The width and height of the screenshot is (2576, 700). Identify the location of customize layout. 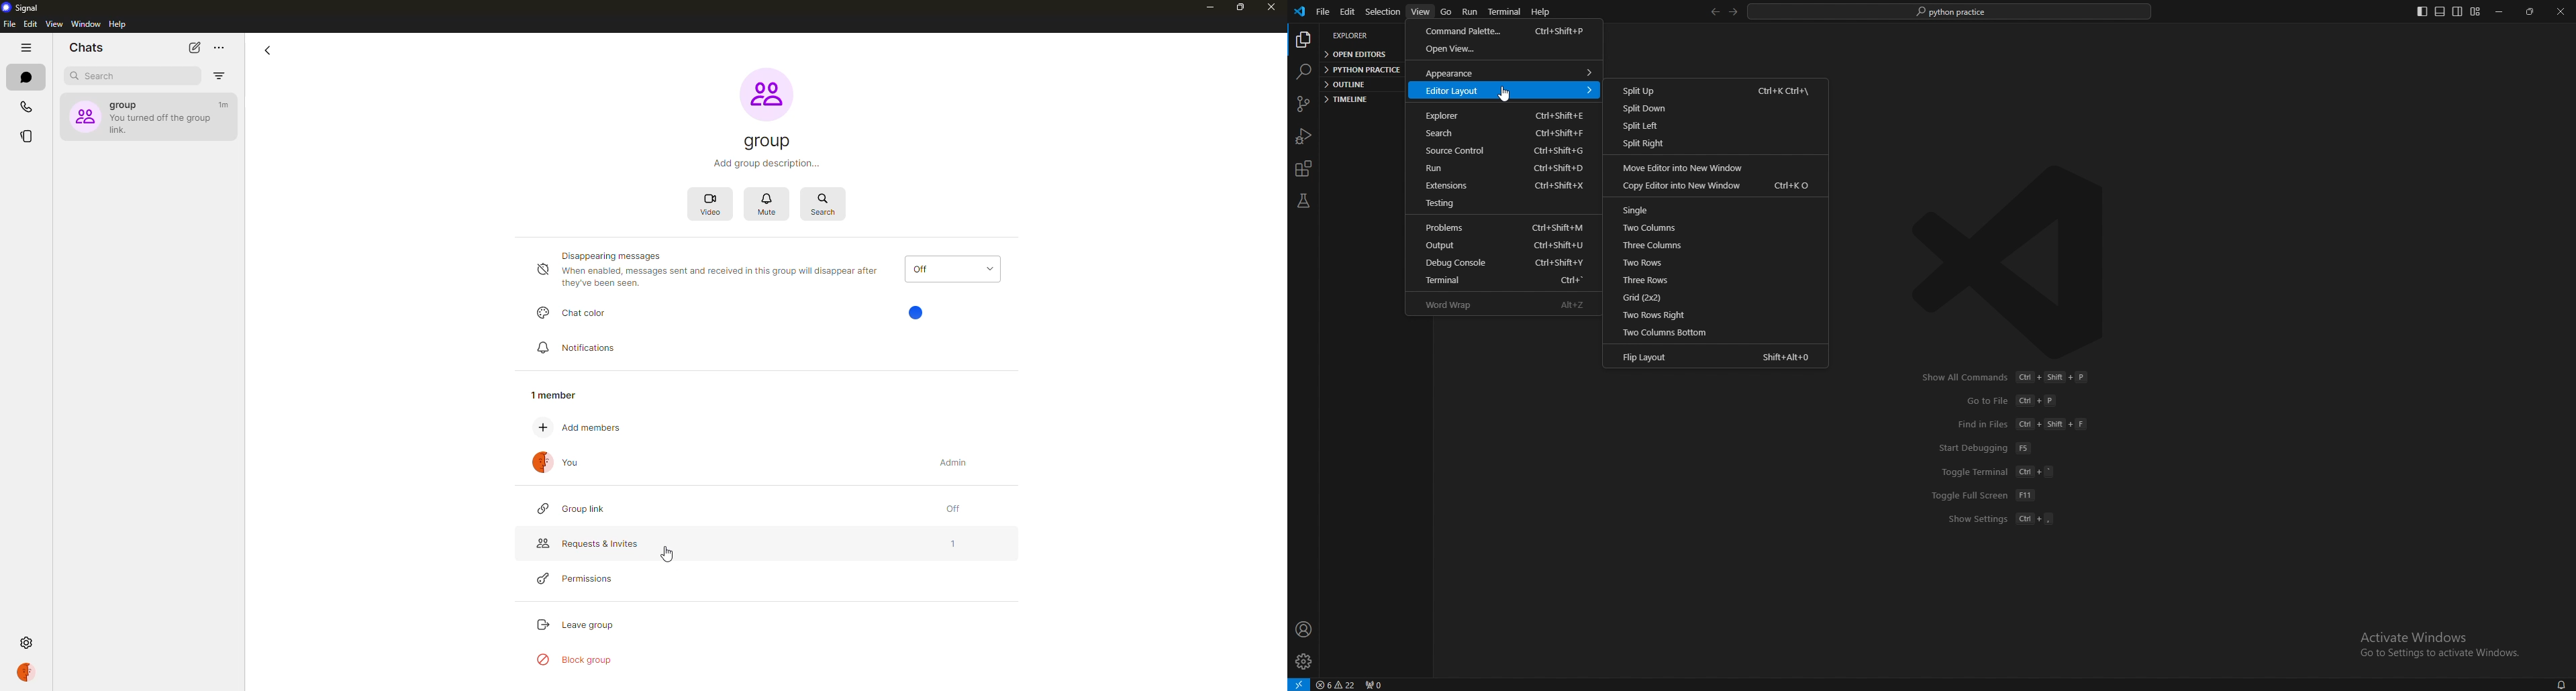
(2475, 11).